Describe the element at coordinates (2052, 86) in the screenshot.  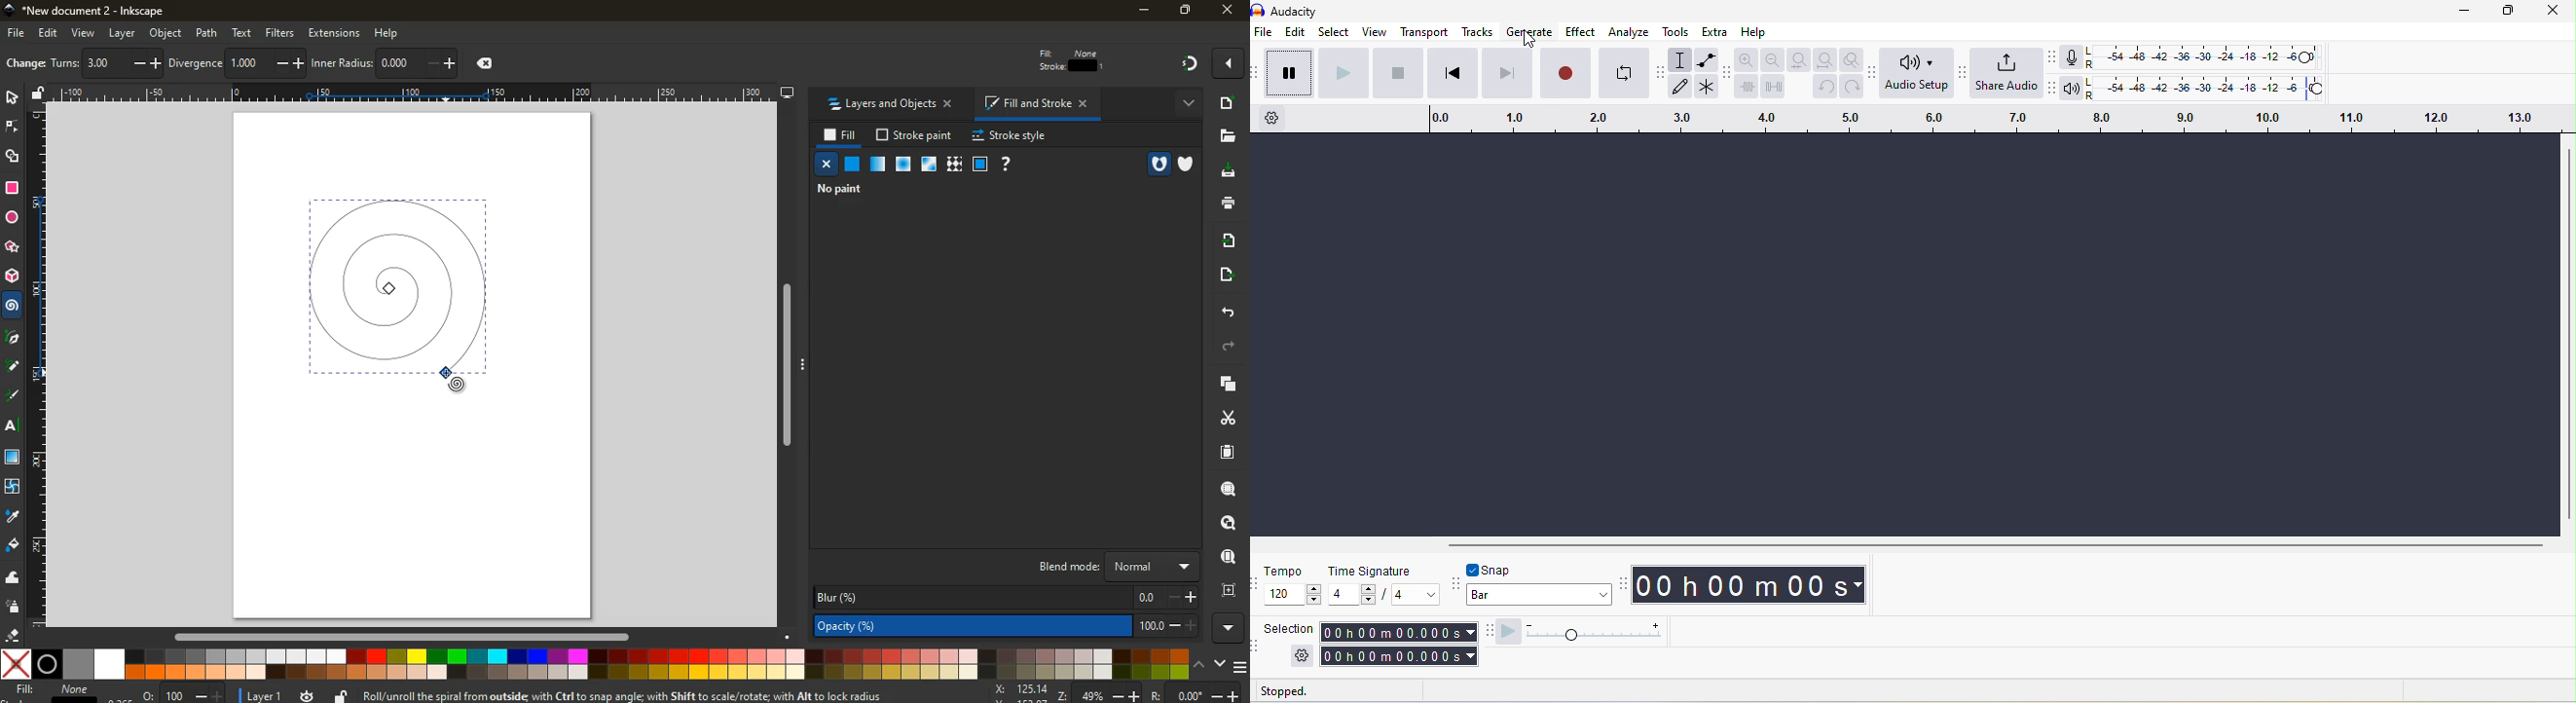
I see `audacity playback meter toolbar` at that location.